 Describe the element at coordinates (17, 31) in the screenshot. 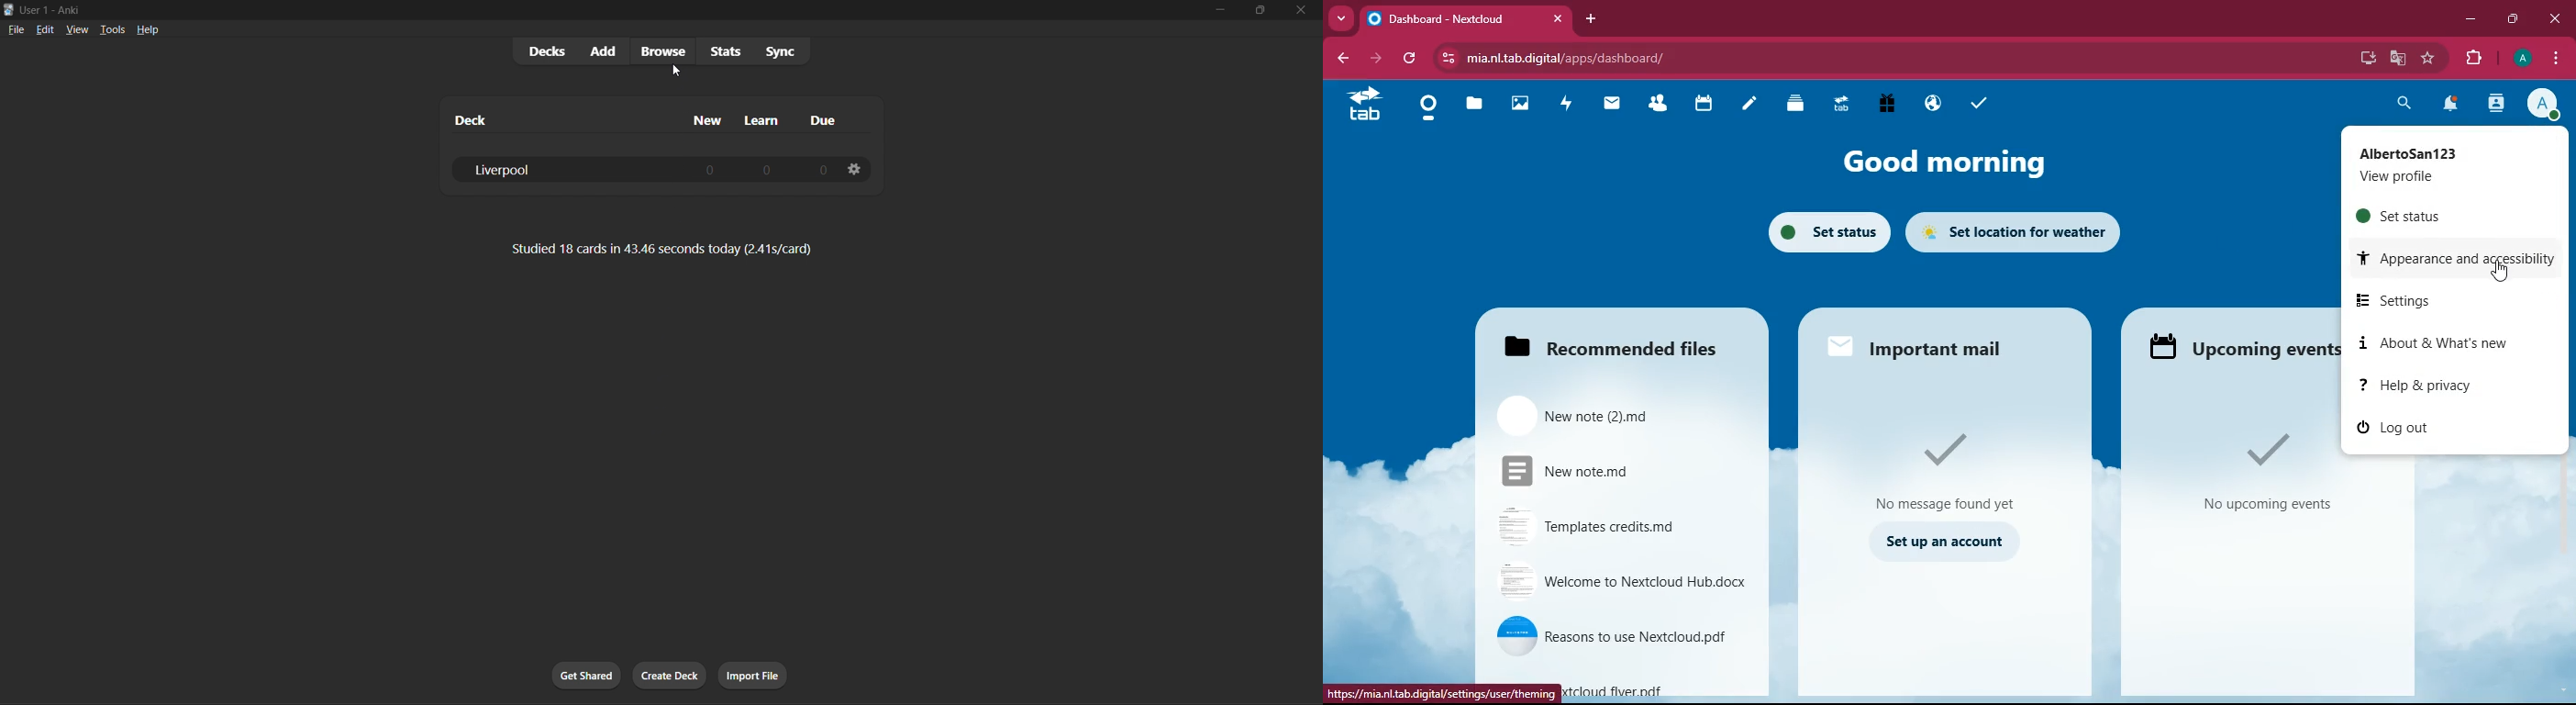

I see `file` at that location.